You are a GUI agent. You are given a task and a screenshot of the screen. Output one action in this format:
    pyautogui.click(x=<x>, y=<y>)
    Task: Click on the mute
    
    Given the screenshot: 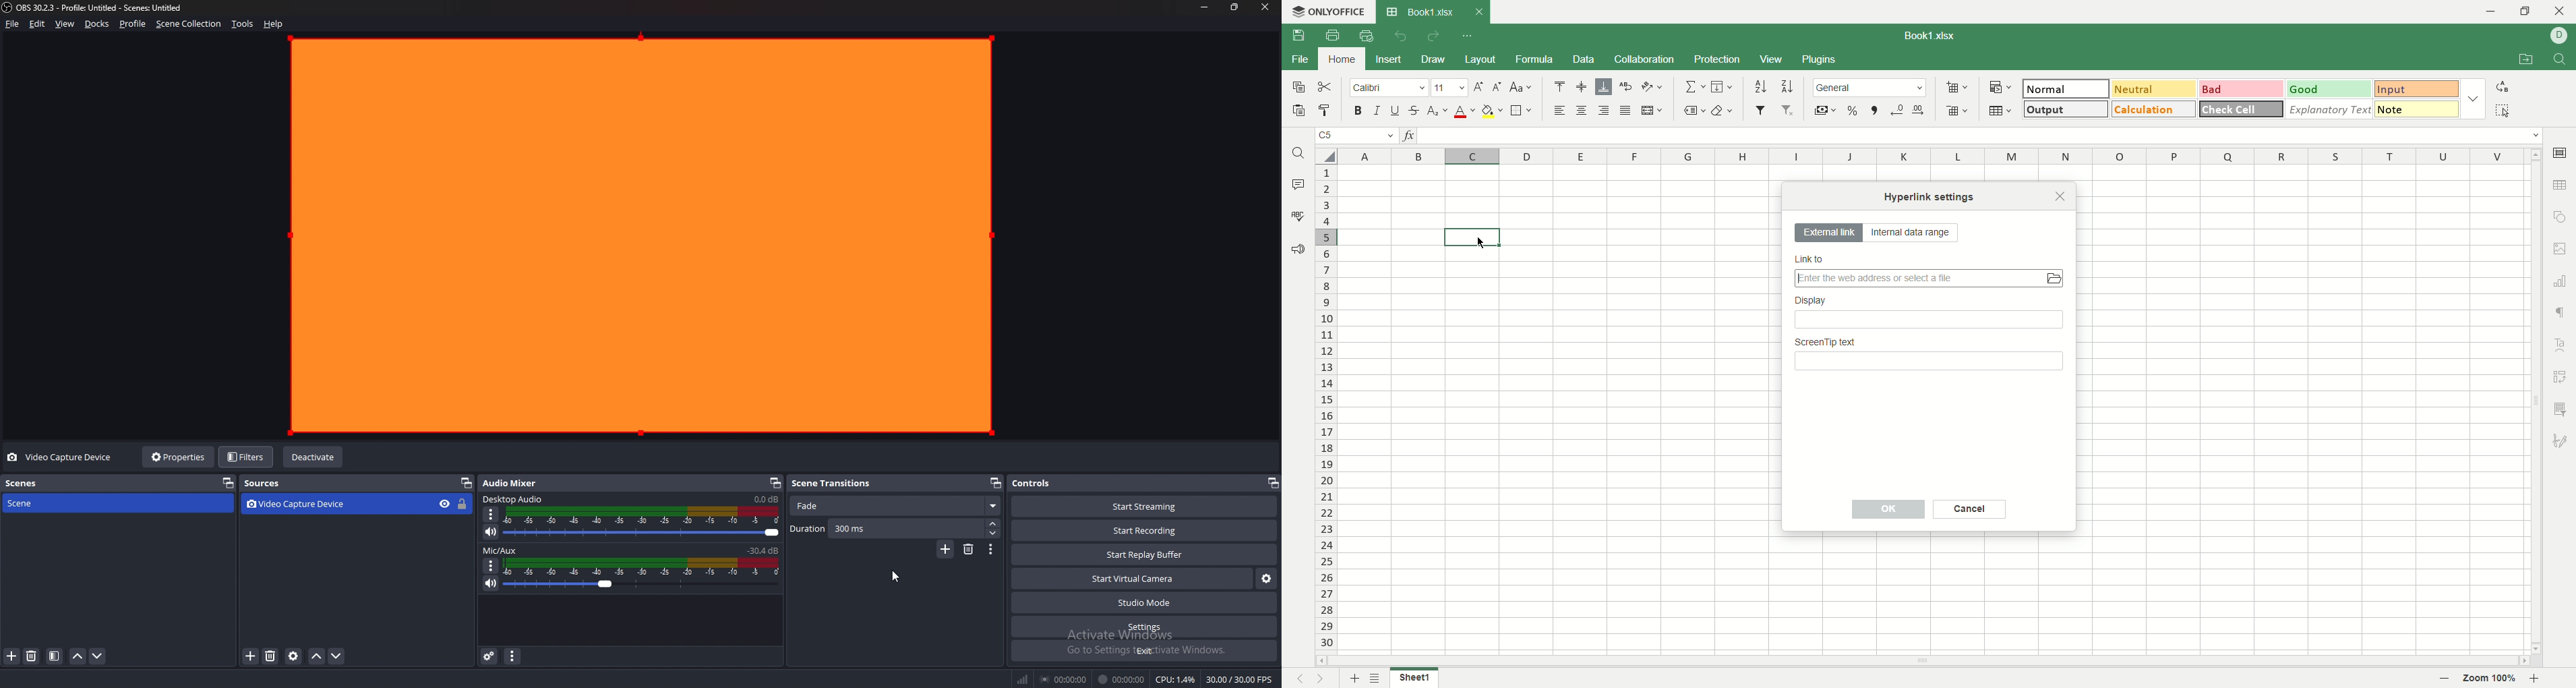 What is the action you would take?
    pyautogui.click(x=491, y=584)
    